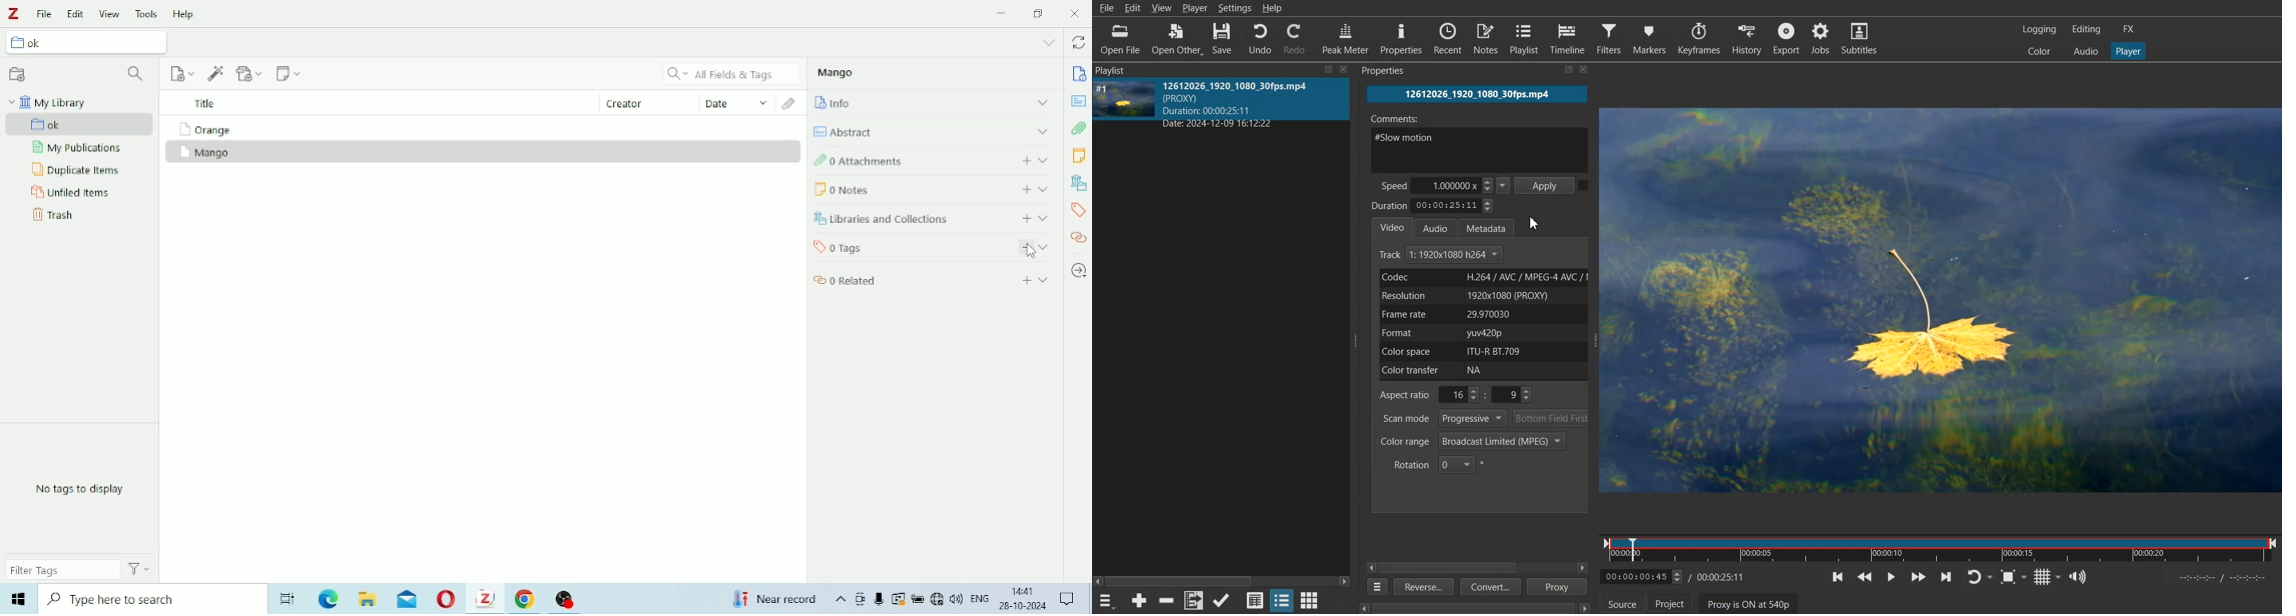  I want to click on Windows, so click(18, 597).